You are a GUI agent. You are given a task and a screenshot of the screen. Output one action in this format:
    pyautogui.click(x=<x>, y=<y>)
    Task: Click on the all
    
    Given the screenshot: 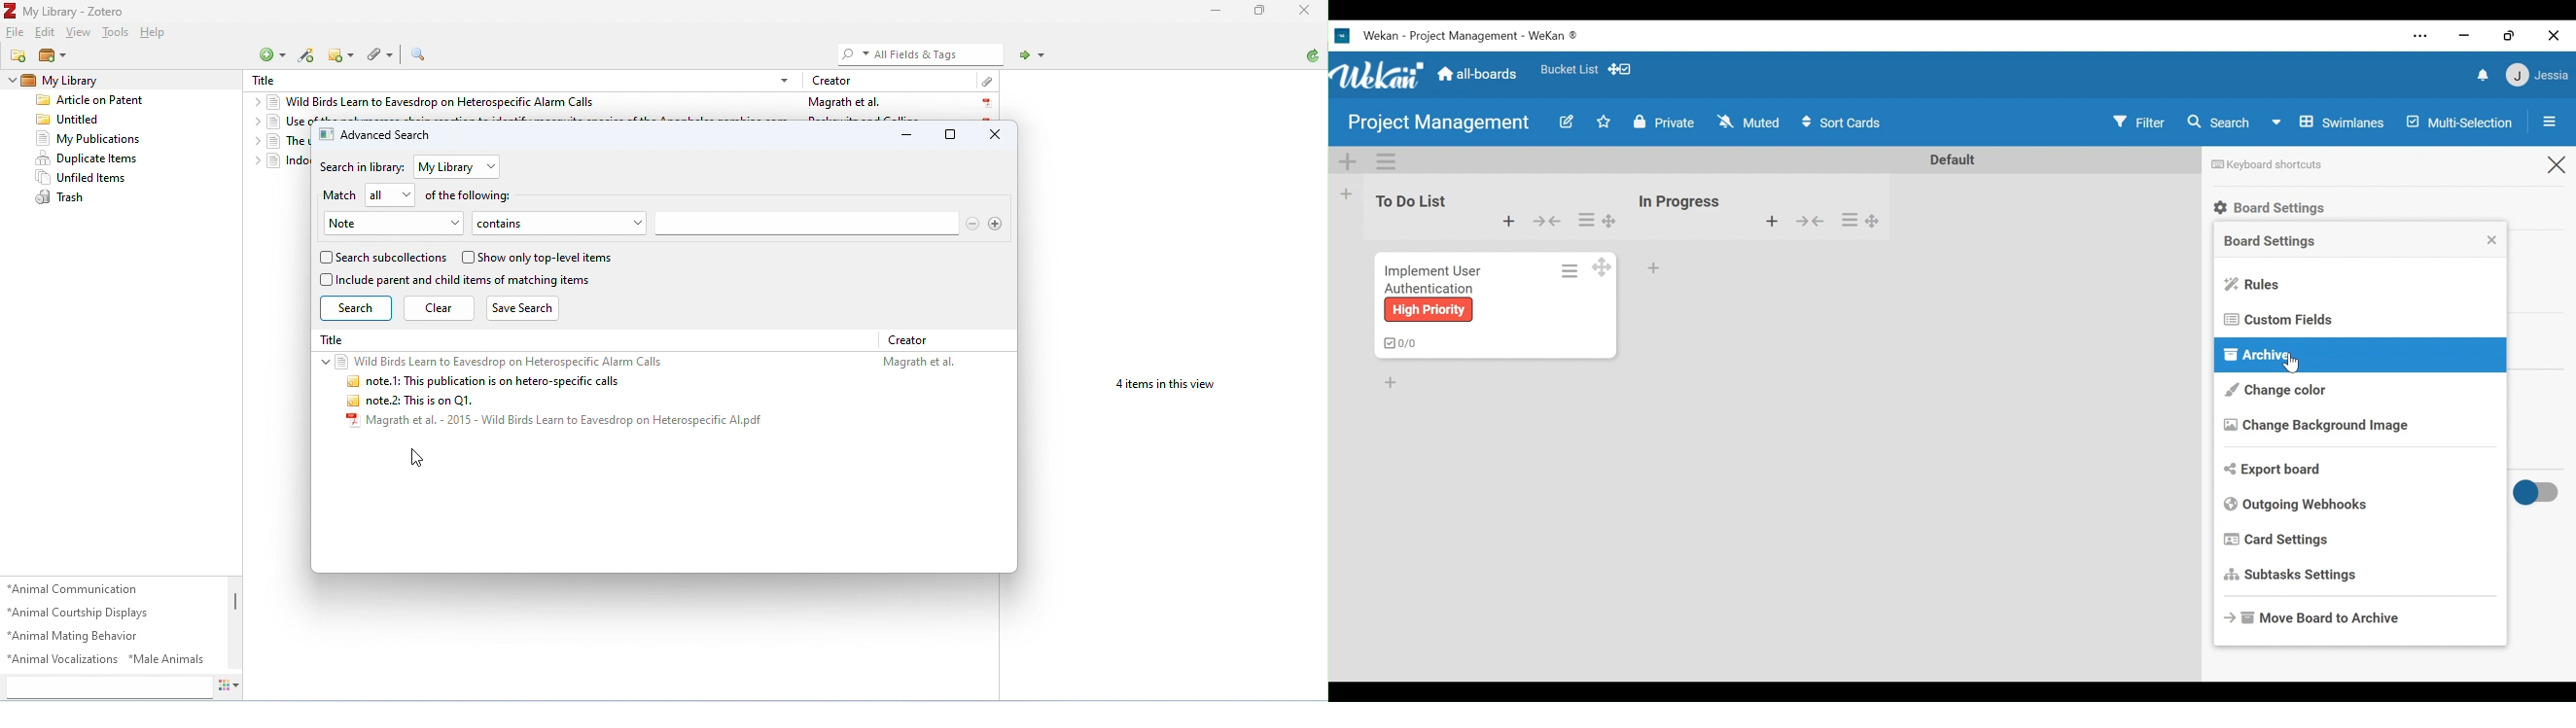 What is the action you would take?
    pyautogui.click(x=379, y=194)
    